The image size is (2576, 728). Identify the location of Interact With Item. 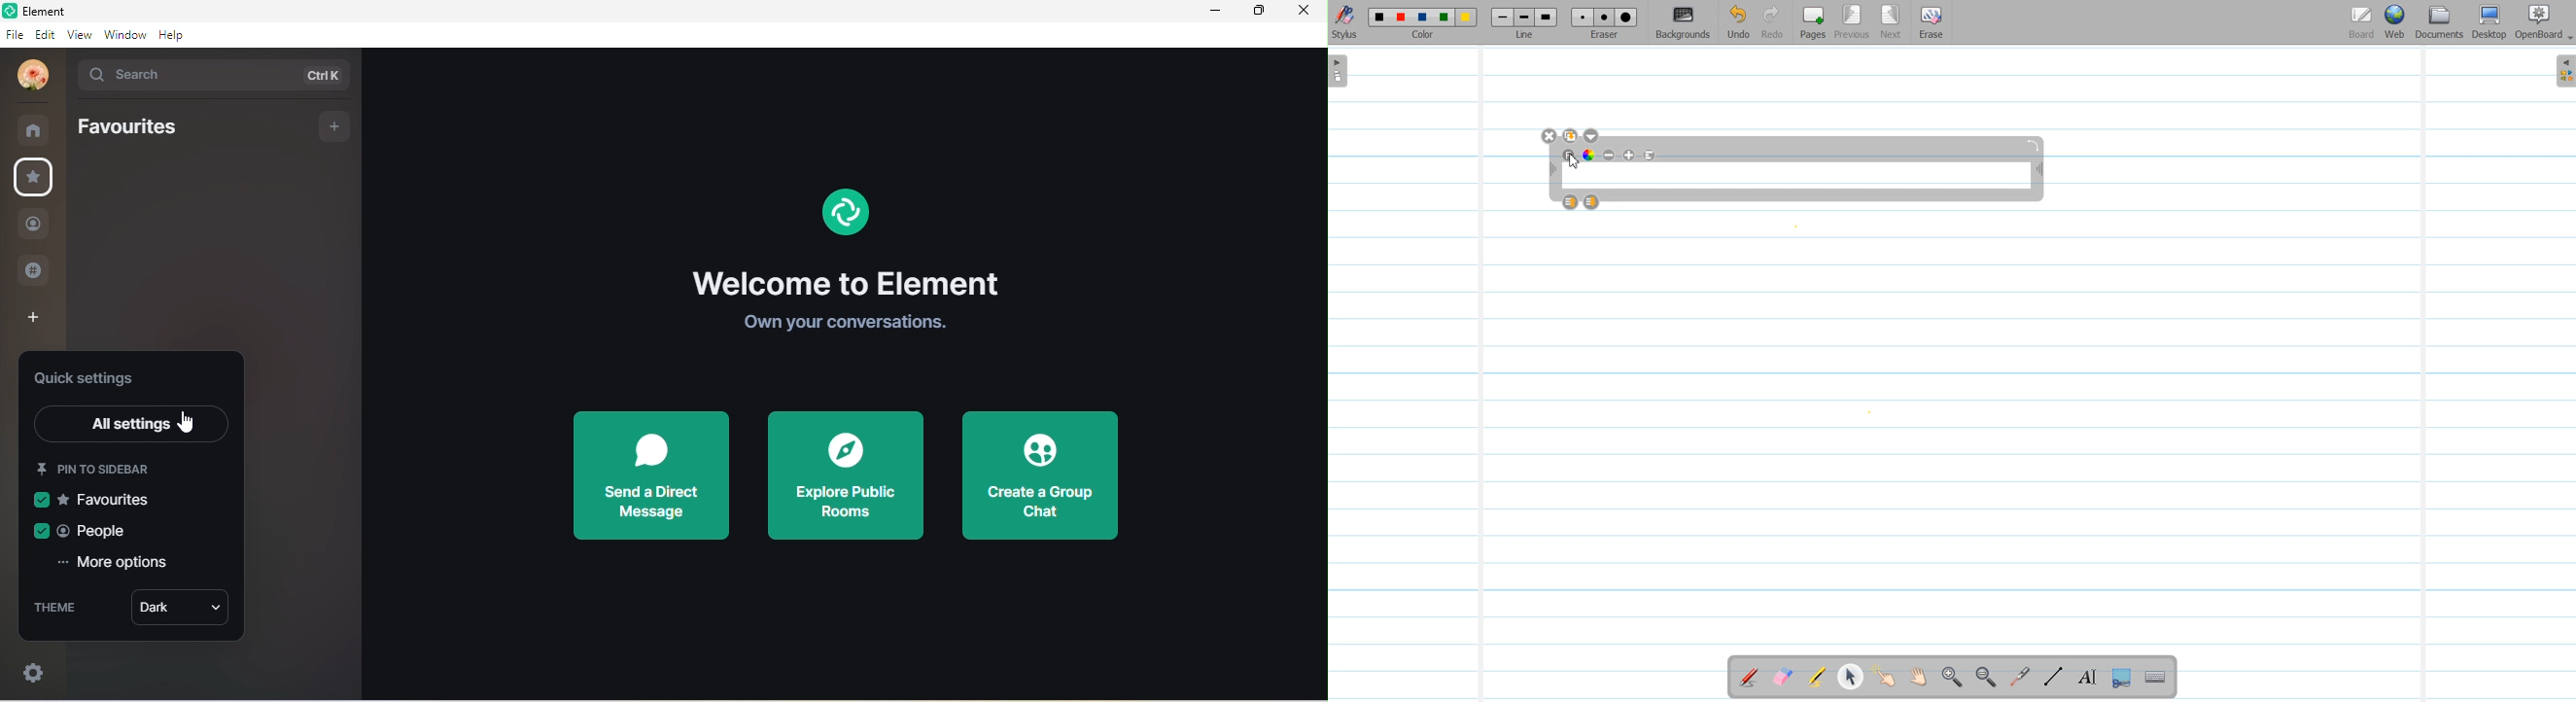
(1885, 678).